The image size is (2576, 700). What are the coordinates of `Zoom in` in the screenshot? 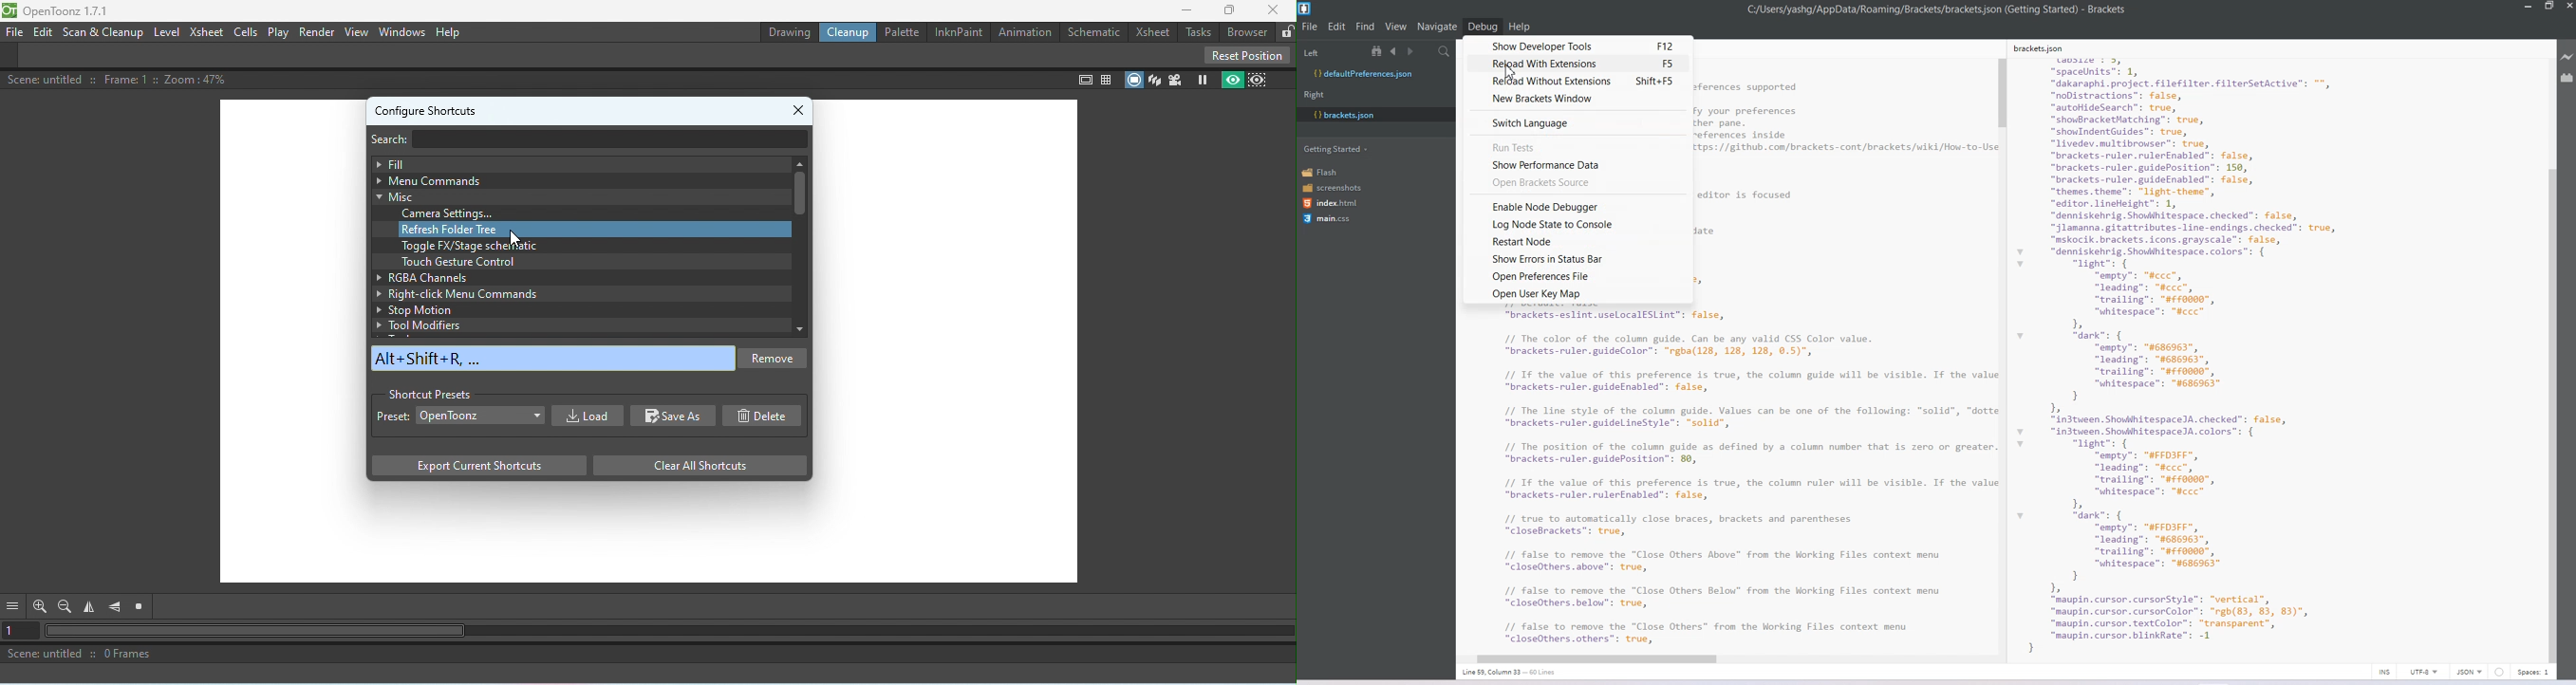 It's located at (38, 606).